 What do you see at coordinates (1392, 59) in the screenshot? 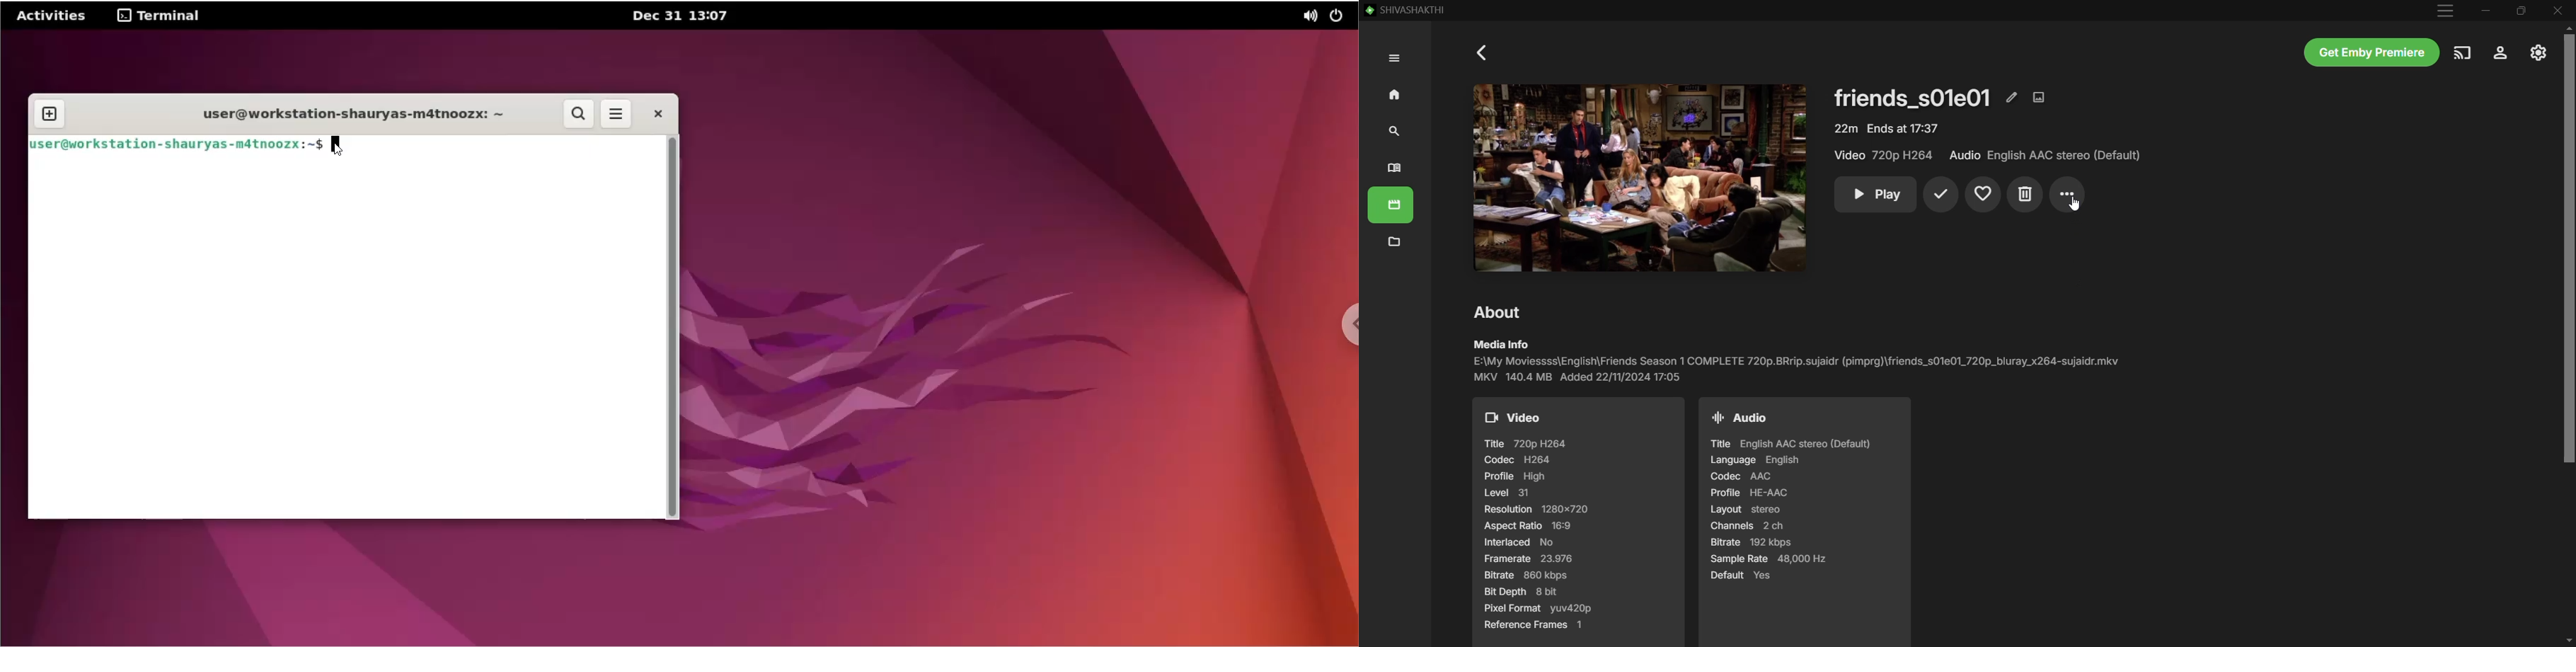
I see `Expand` at bounding box center [1392, 59].